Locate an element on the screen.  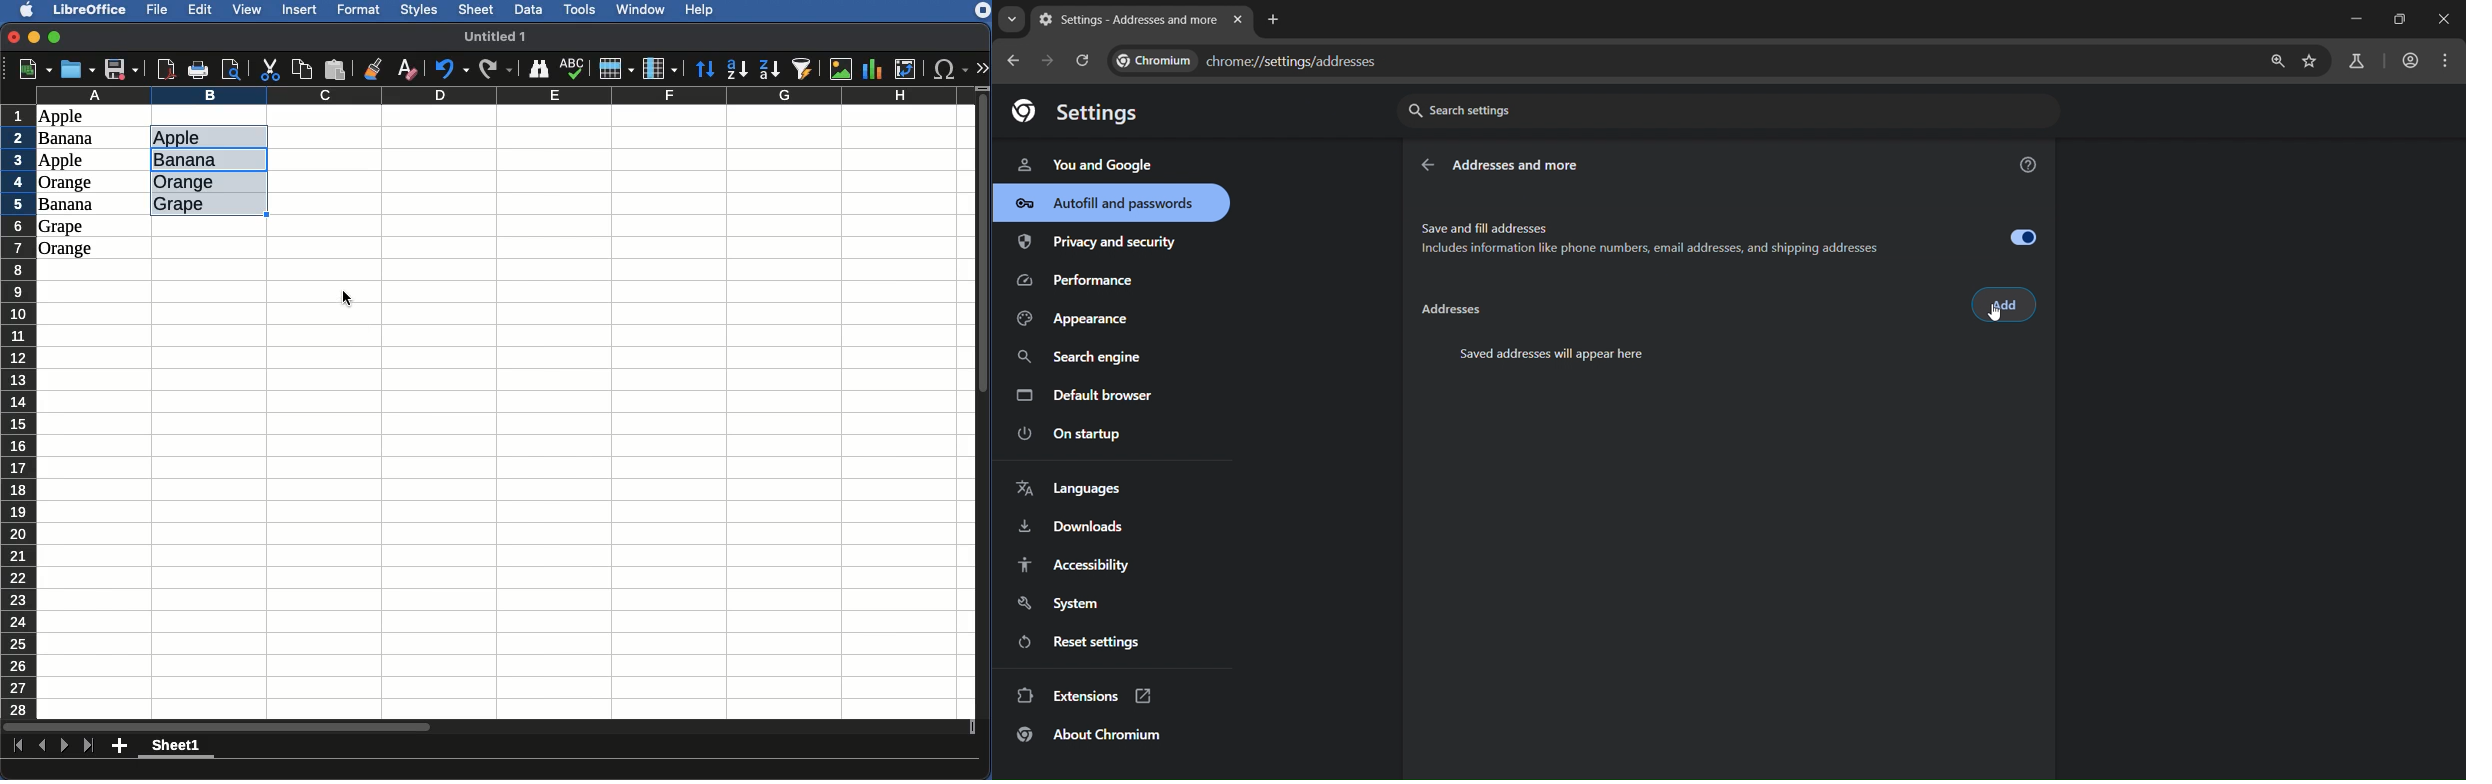
system is located at coordinates (1062, 604).